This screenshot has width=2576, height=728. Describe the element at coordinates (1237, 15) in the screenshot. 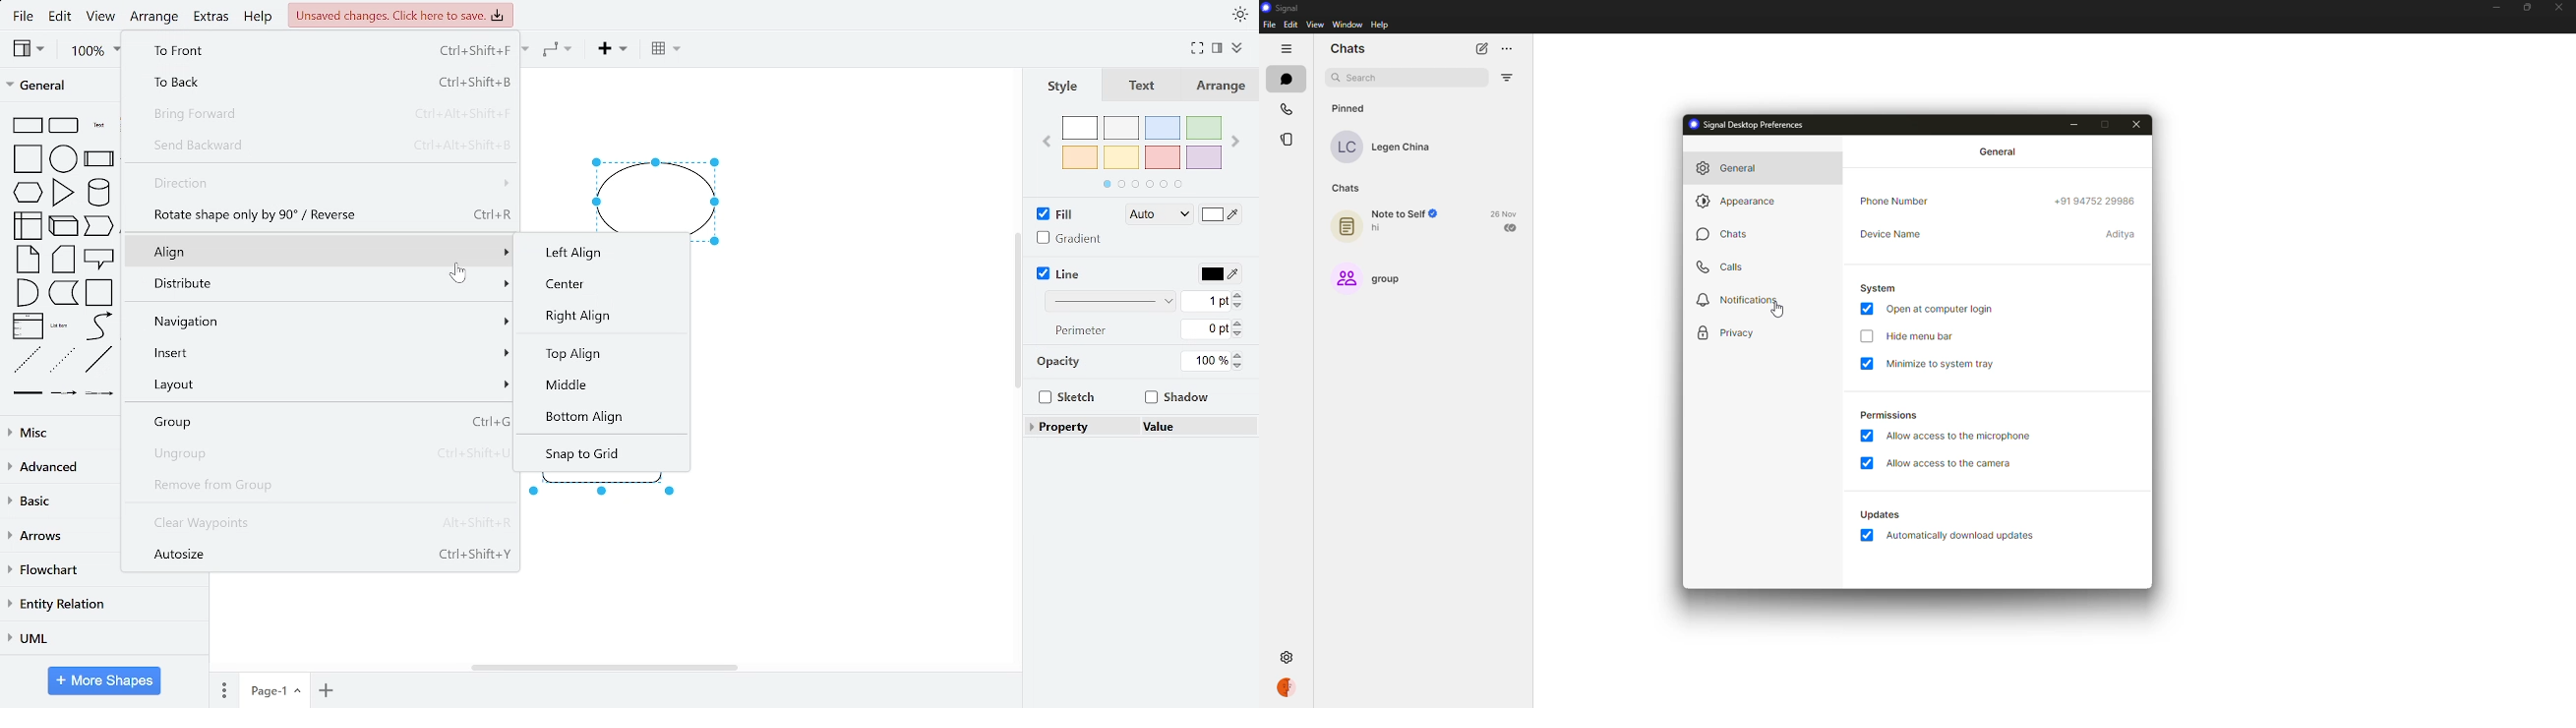

I see `appearance` at that location.